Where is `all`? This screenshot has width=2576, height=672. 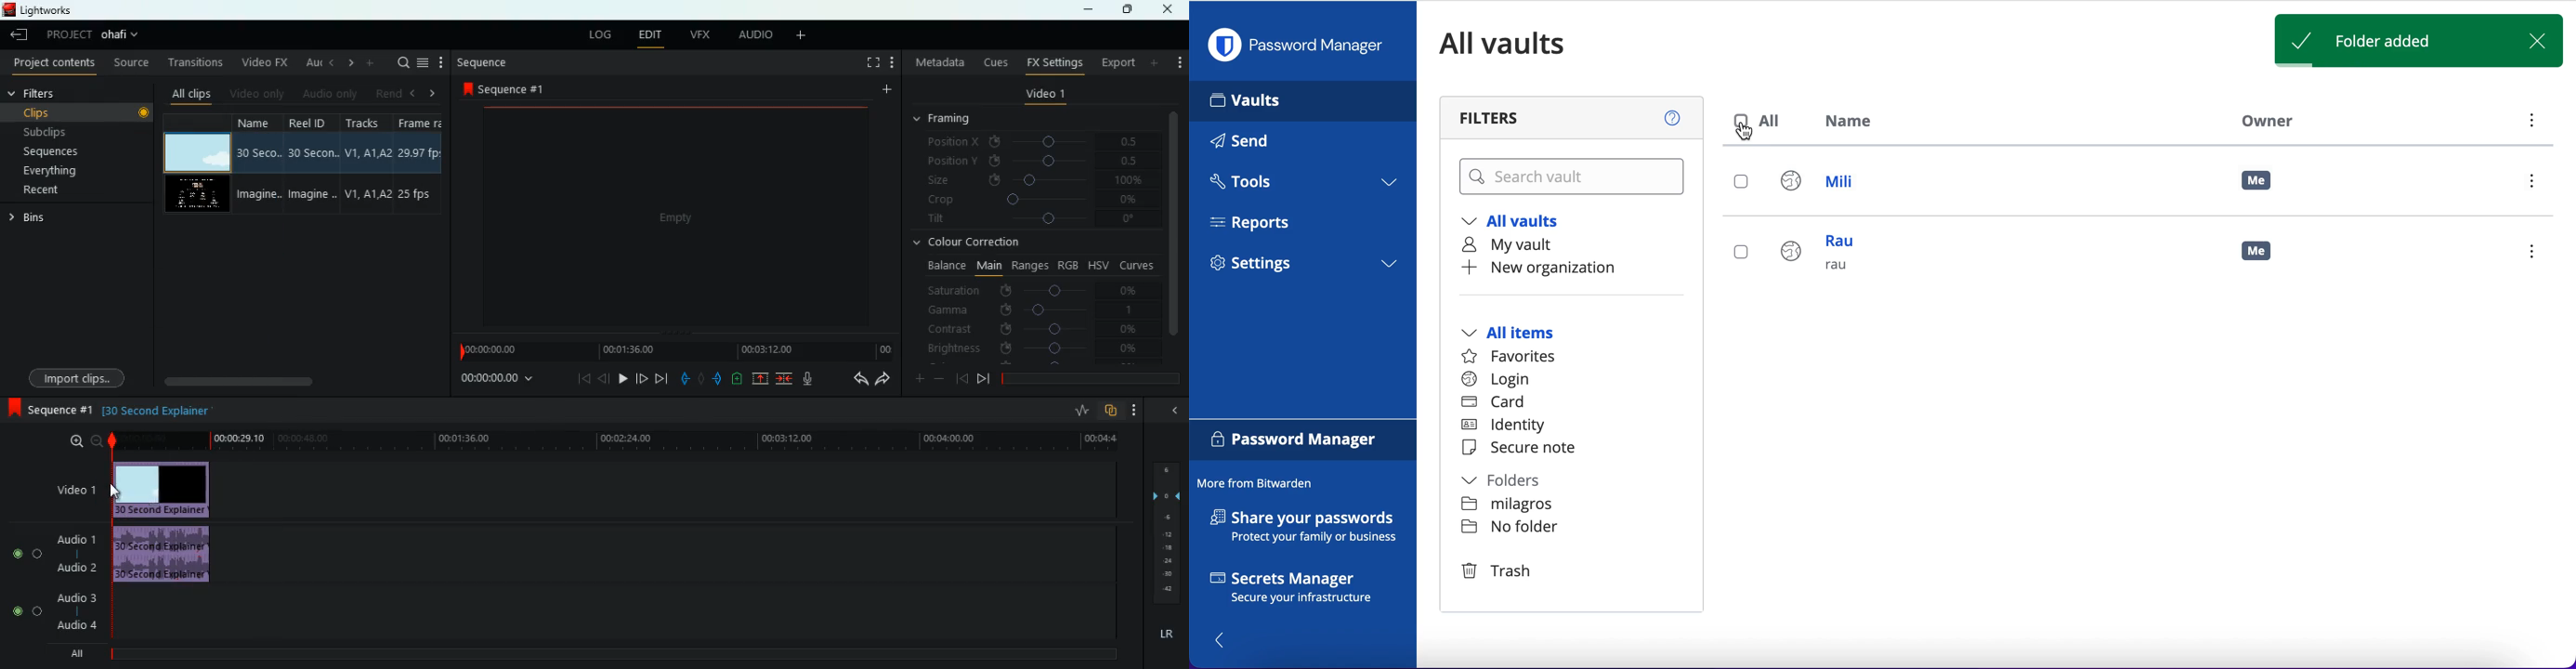 all is located at coordinates (1760, 121).